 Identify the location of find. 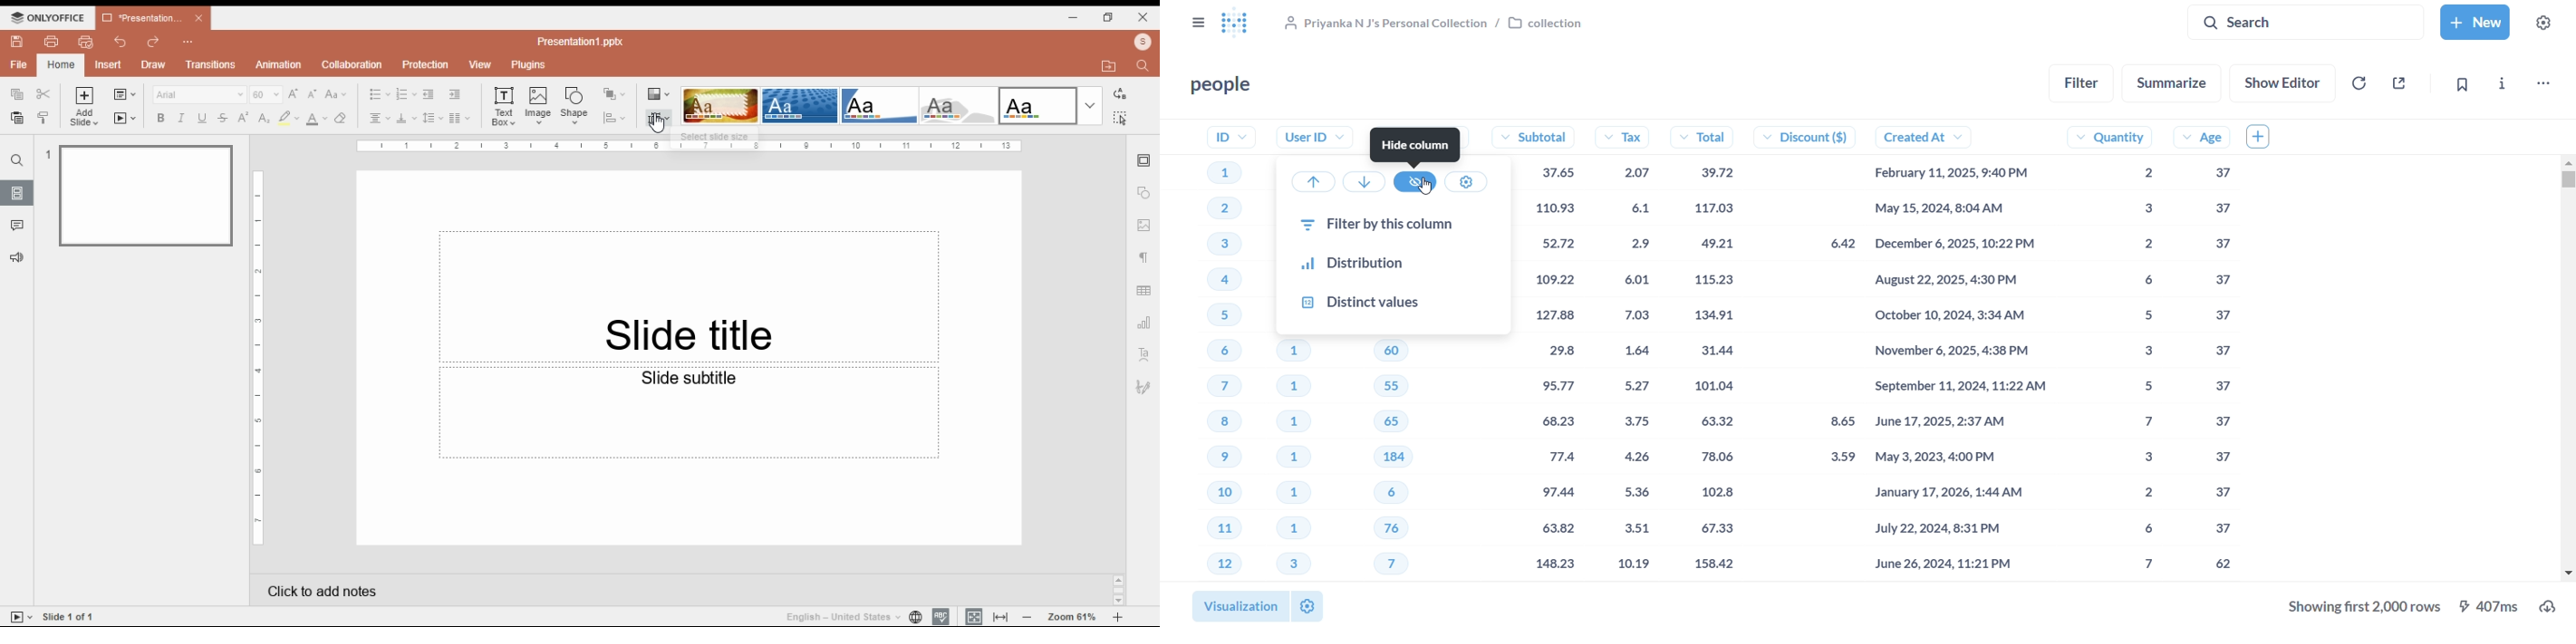
(1119, 118).